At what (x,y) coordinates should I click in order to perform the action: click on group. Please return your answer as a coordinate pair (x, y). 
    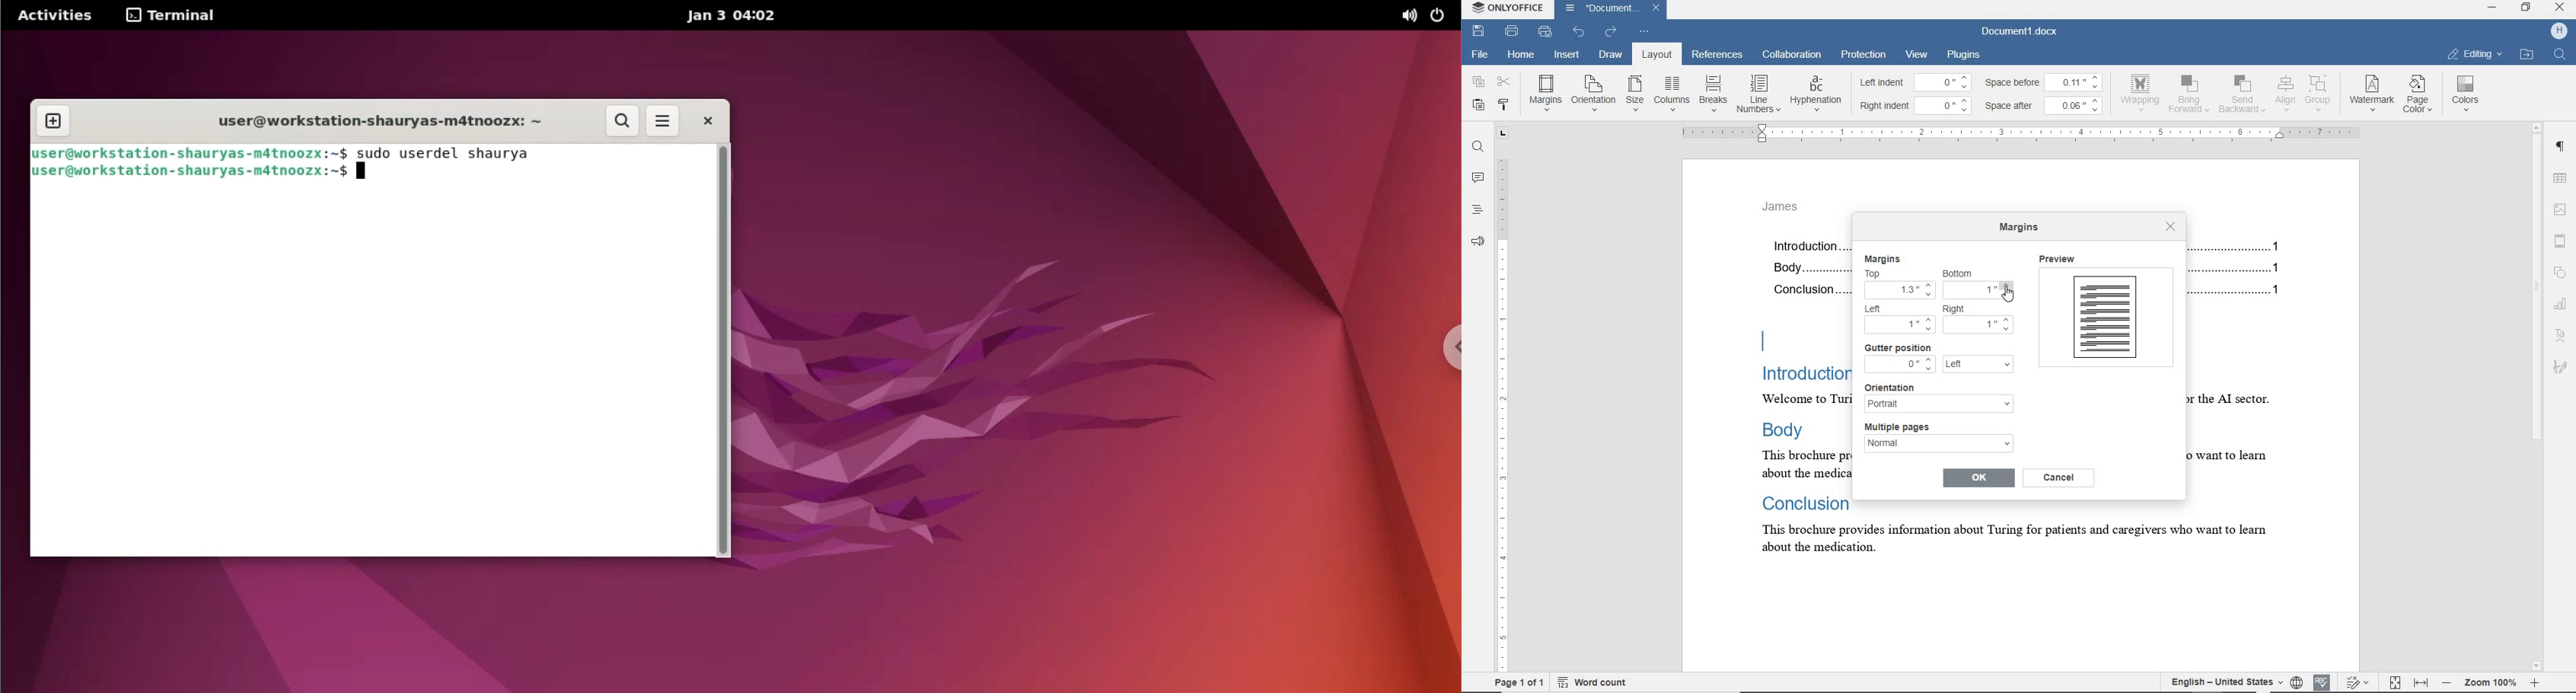
    Looking at the image, I should click on (2319, 93).